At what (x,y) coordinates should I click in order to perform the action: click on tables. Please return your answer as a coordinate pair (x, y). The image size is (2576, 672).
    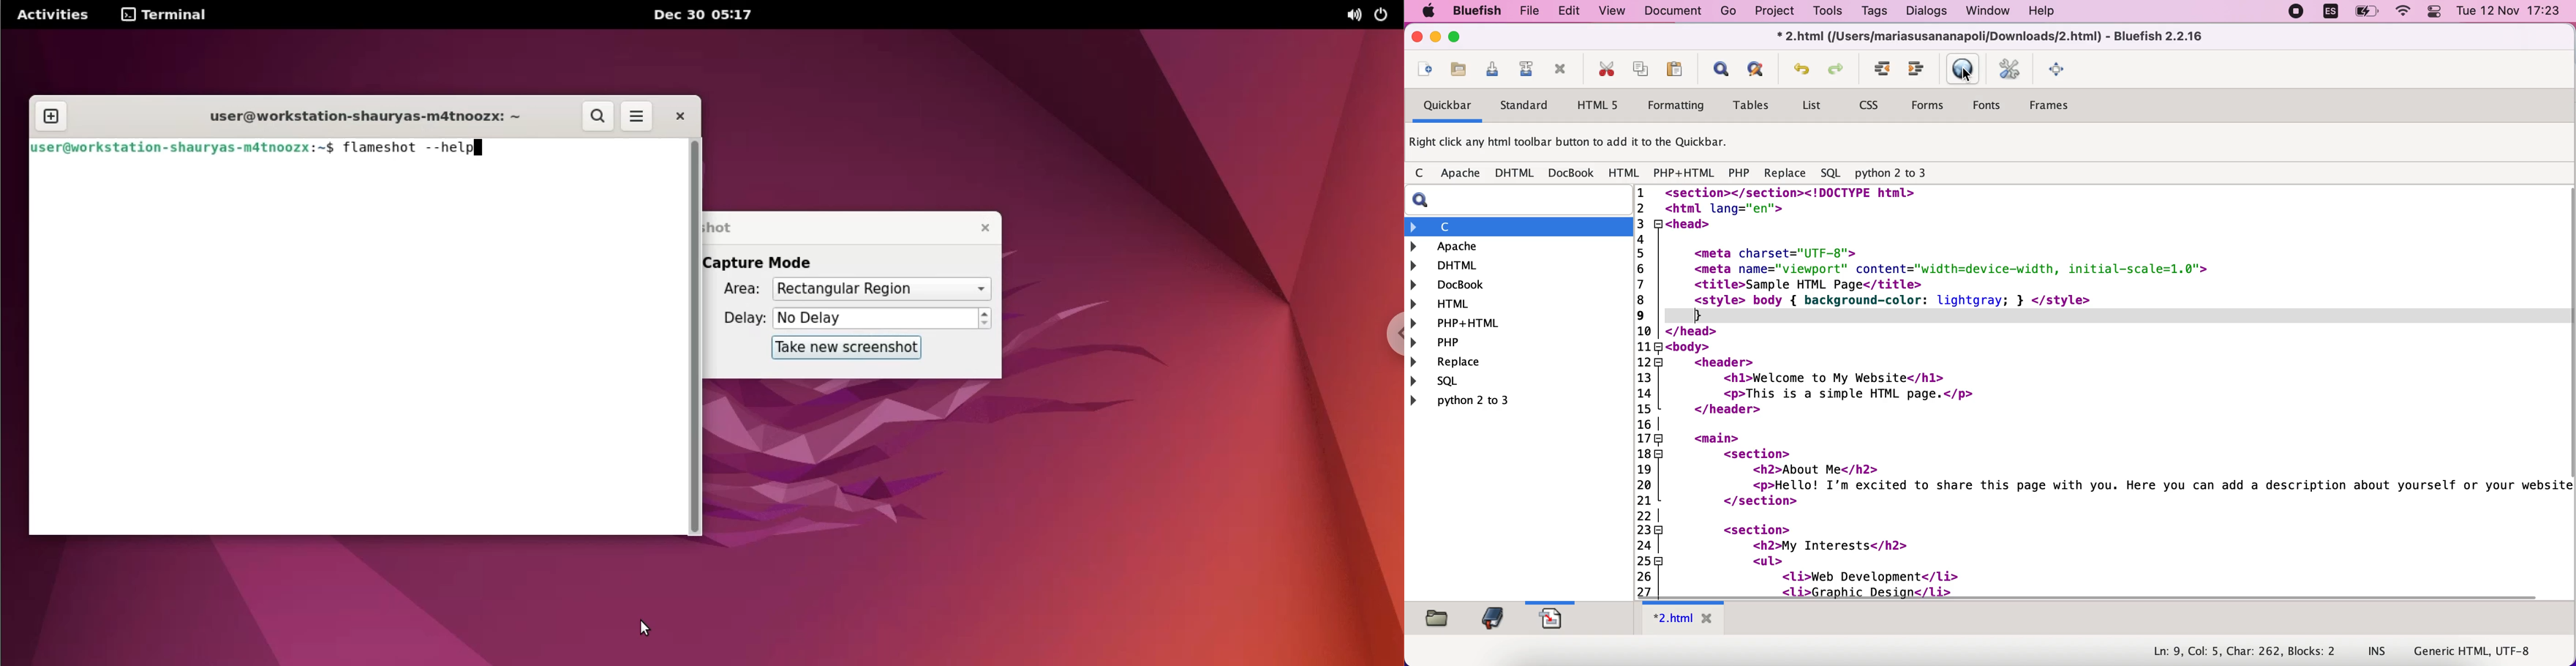
    Looking at the image, I should click on (1756, 106).